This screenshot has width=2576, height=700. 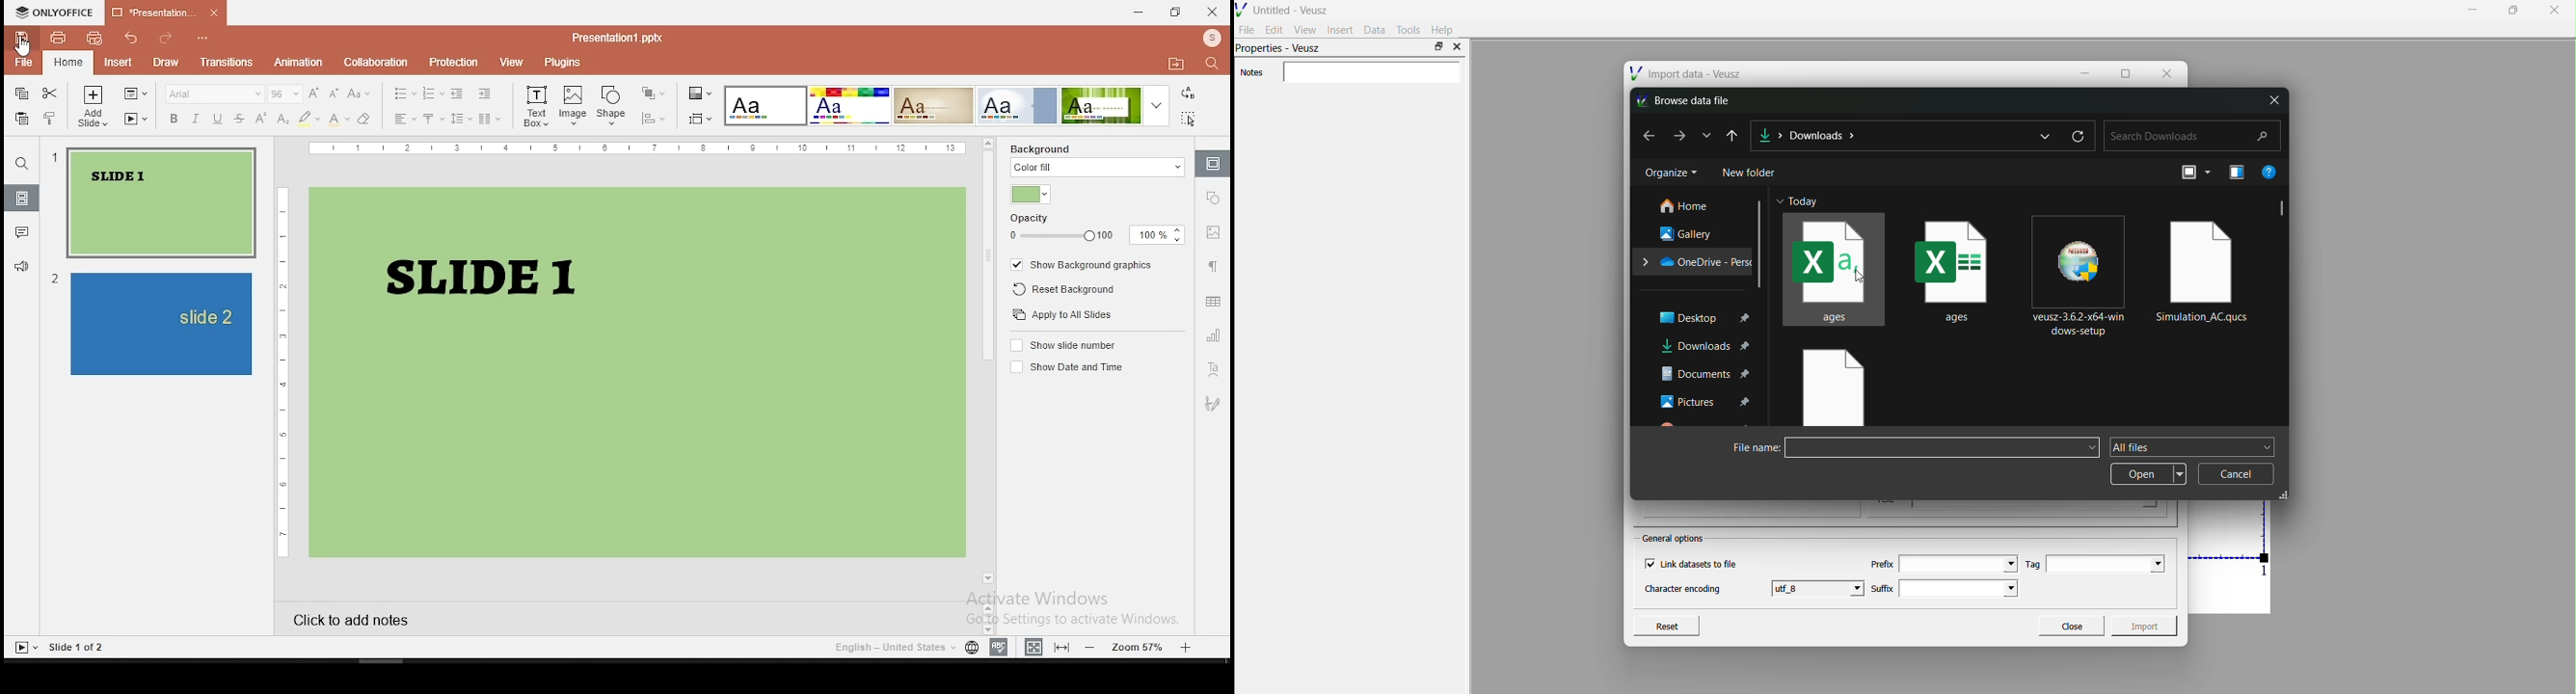 What do you see at coordinates (153, 324) in the screenshot?
I see `slide 2 preview` at bounding box center [153, 324].